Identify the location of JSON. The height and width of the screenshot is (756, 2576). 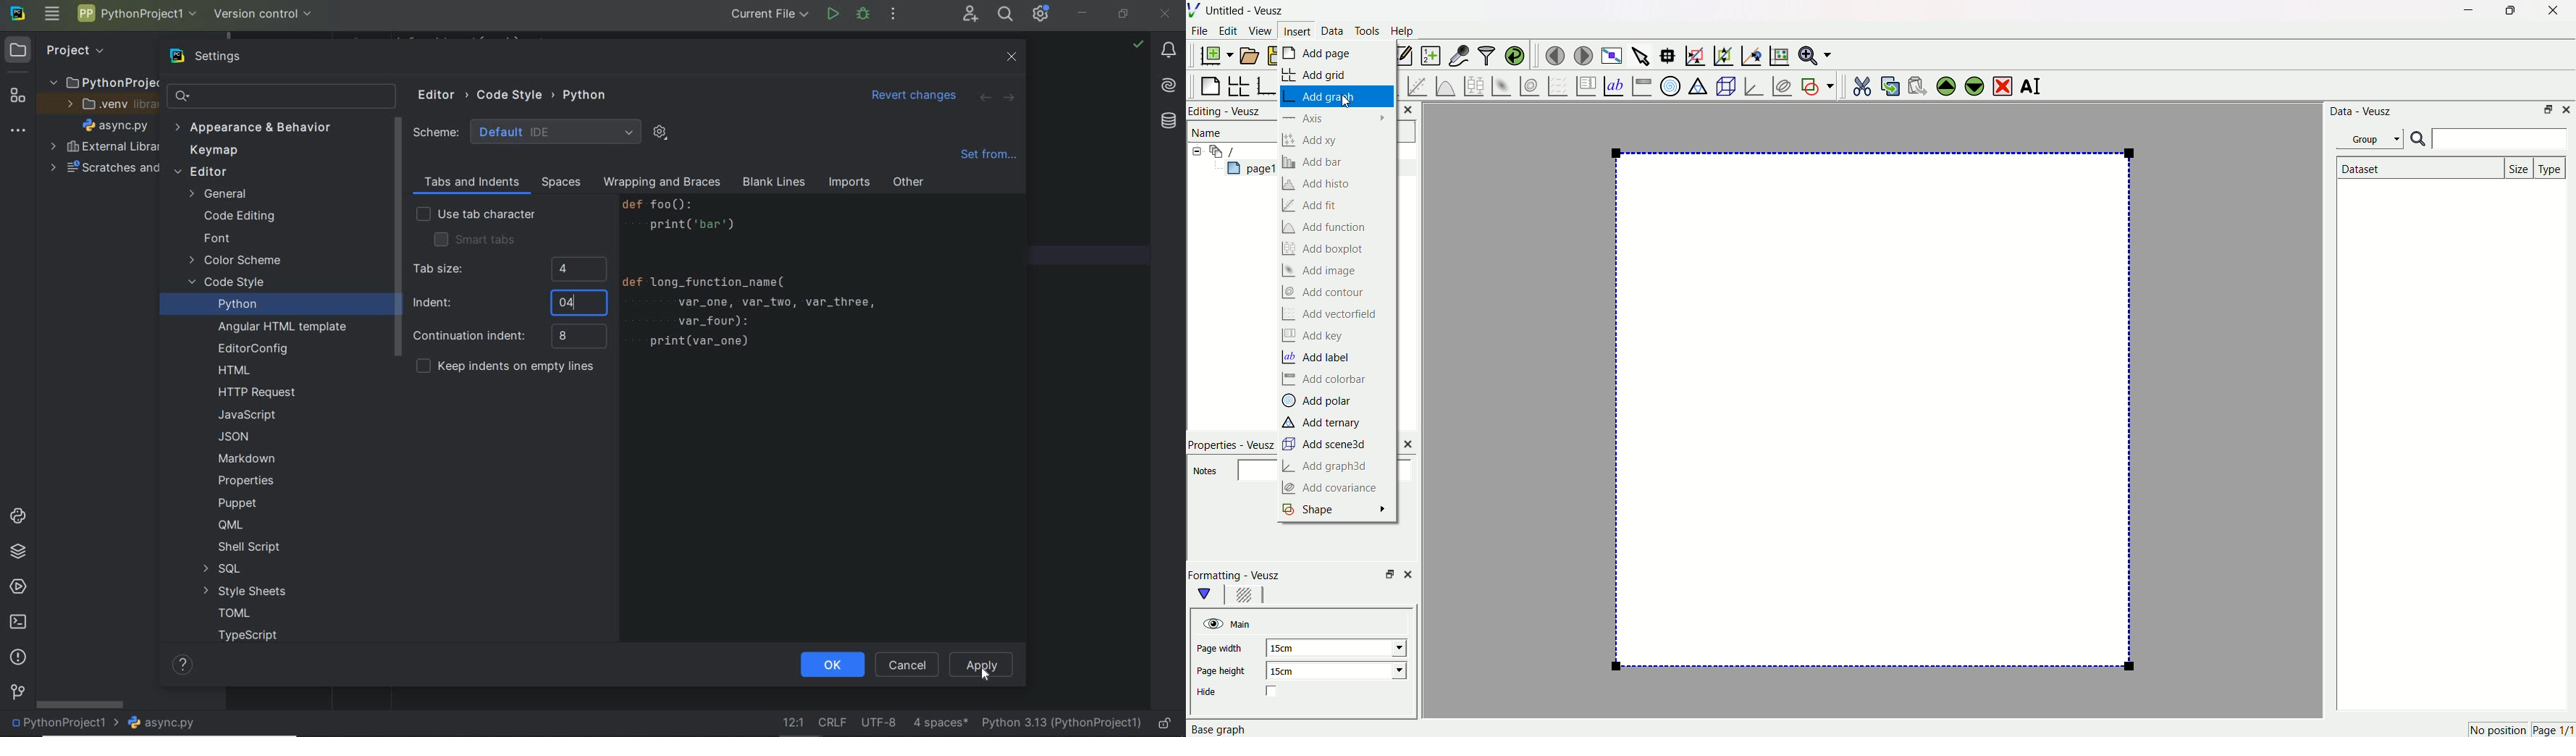
(238, 436).